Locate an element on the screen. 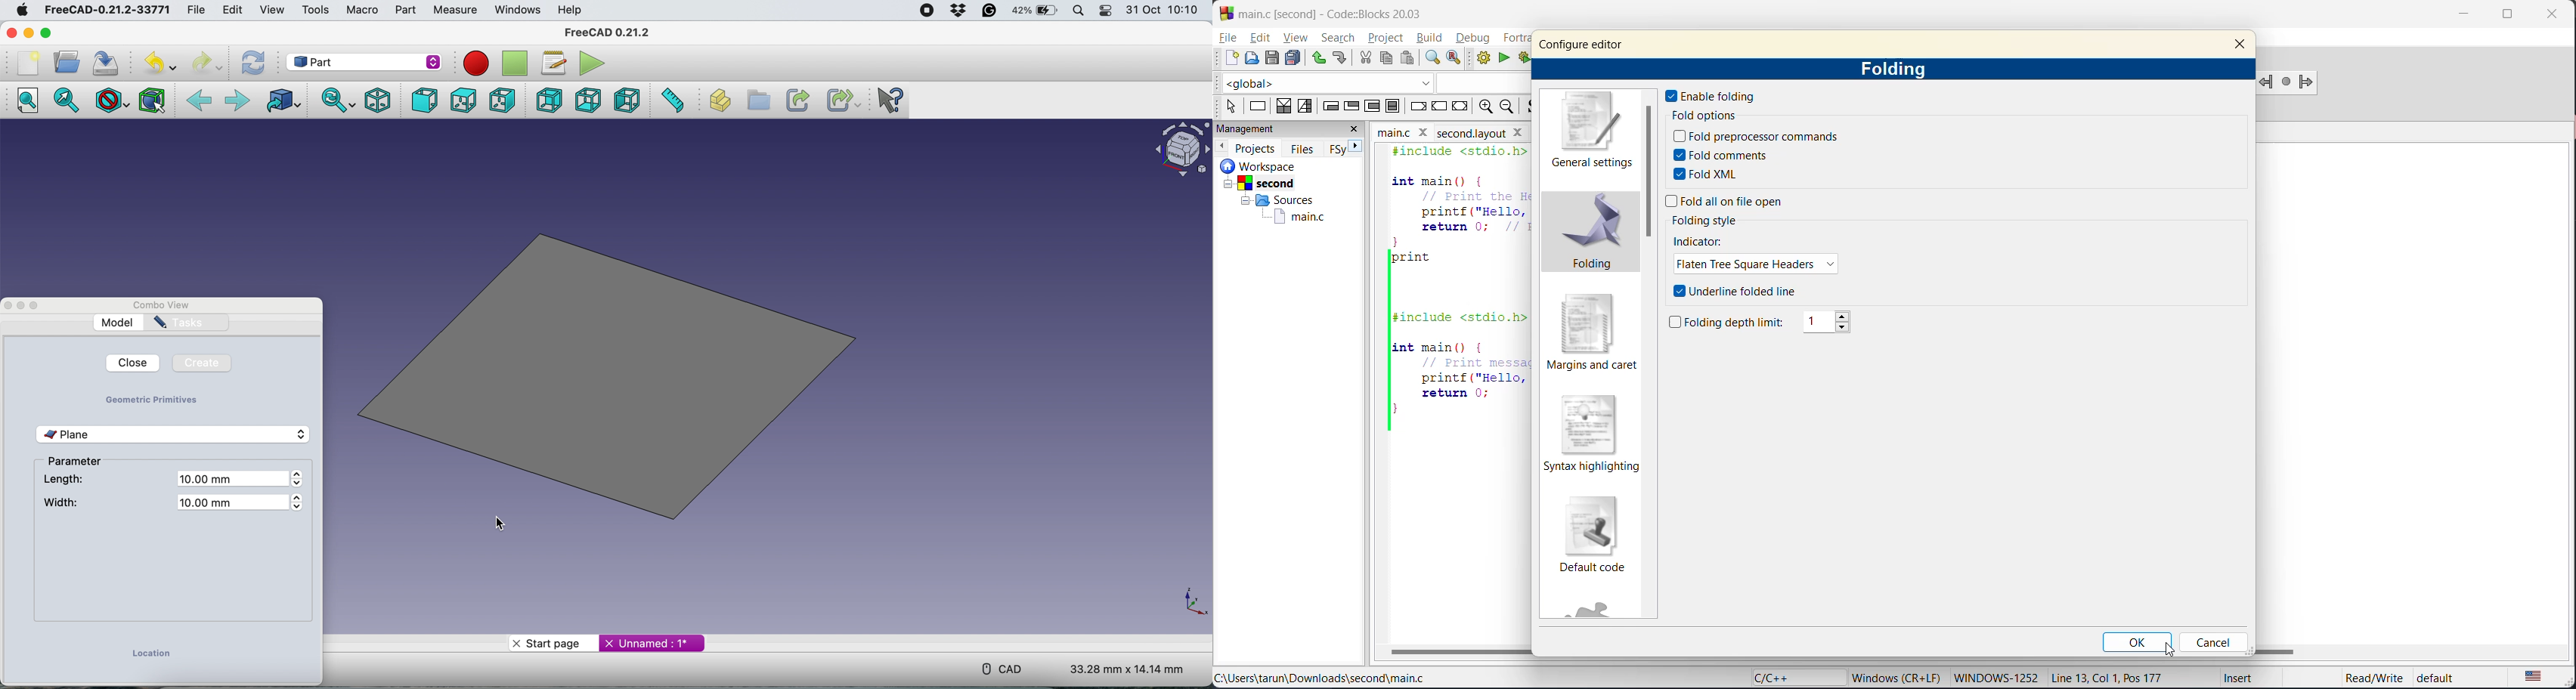  counting loop is located at coordinates (1374, 106).